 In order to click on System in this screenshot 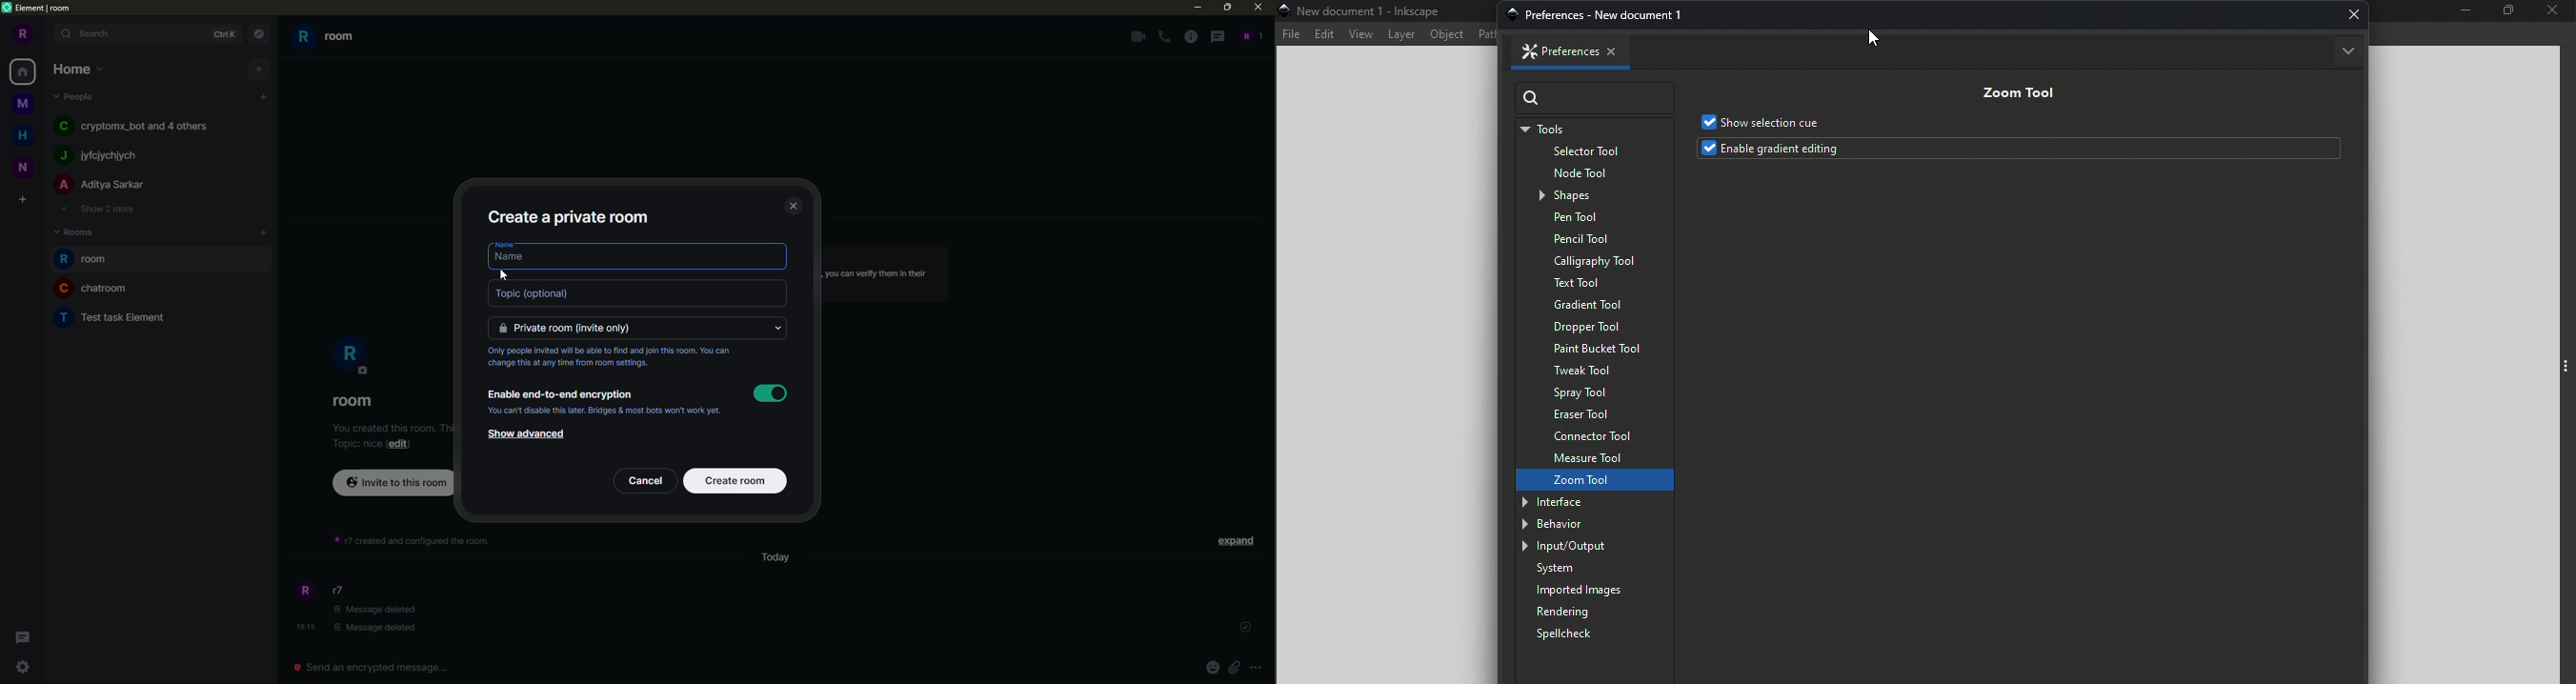, I will do `click(1590, 567)`.